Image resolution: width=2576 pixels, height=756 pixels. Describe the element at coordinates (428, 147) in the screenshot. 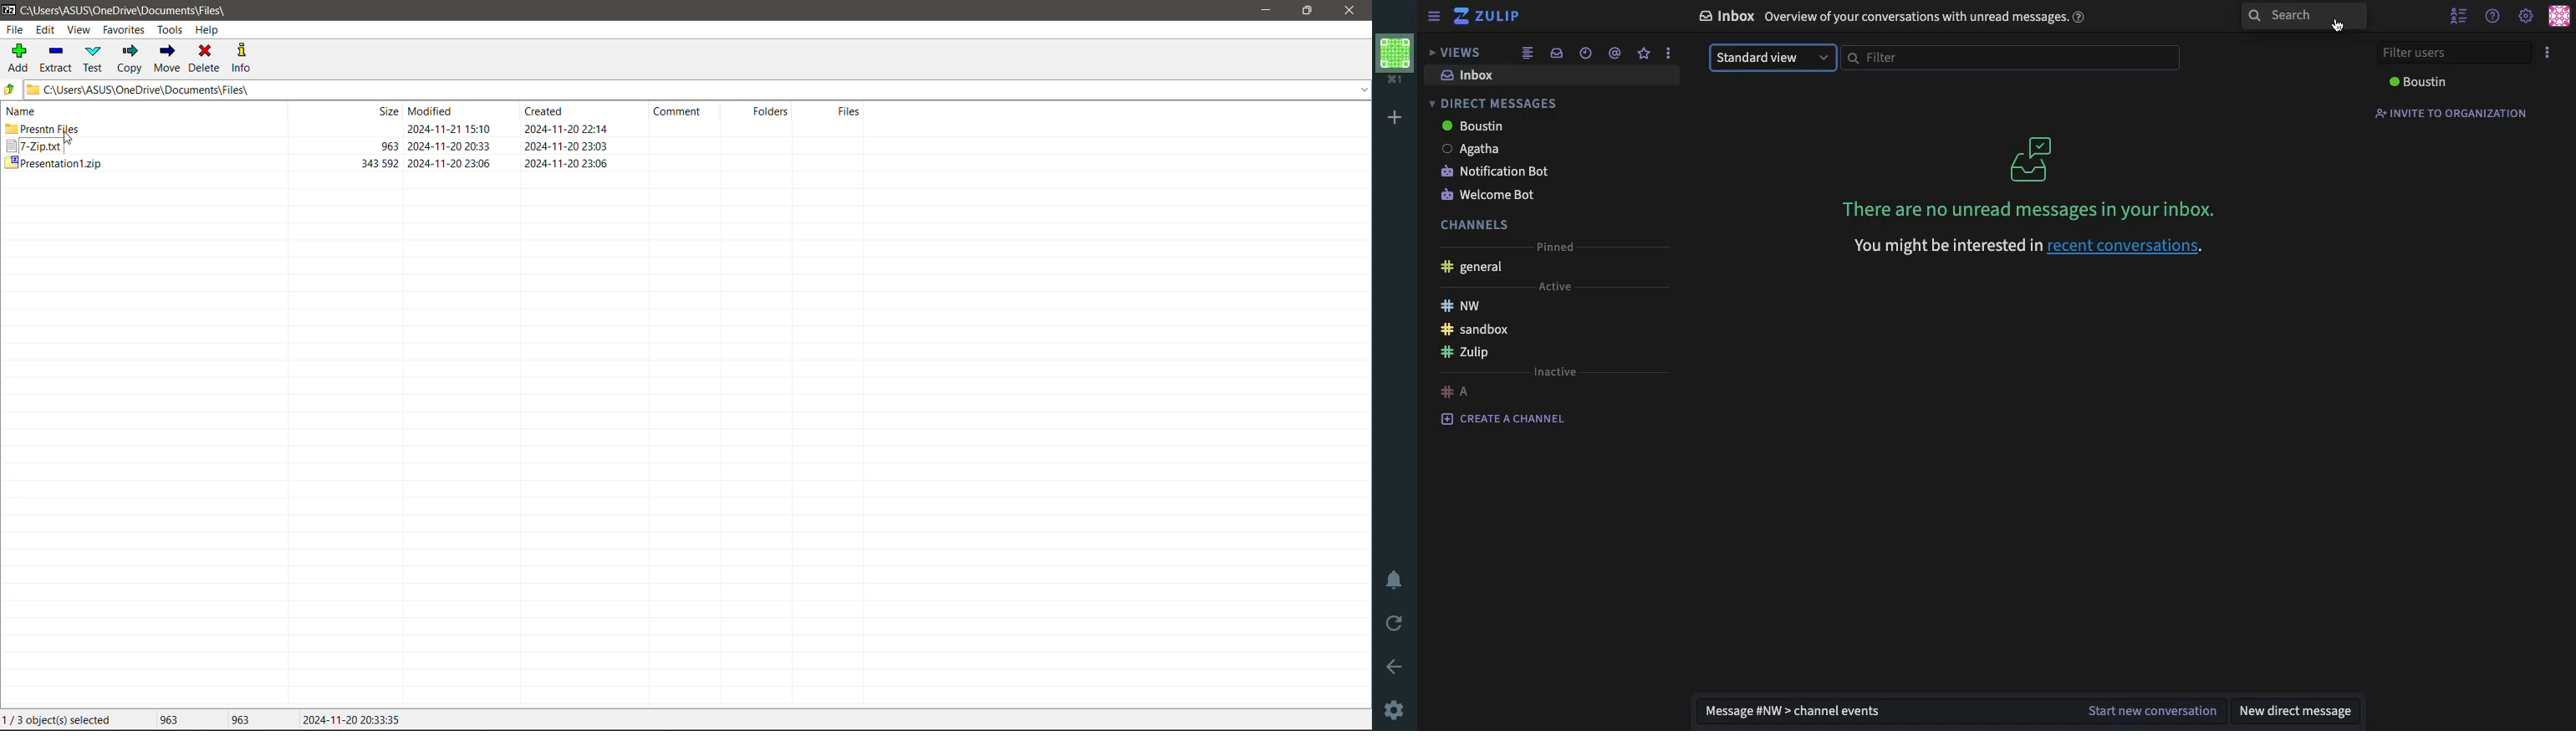

I see `` at that location.